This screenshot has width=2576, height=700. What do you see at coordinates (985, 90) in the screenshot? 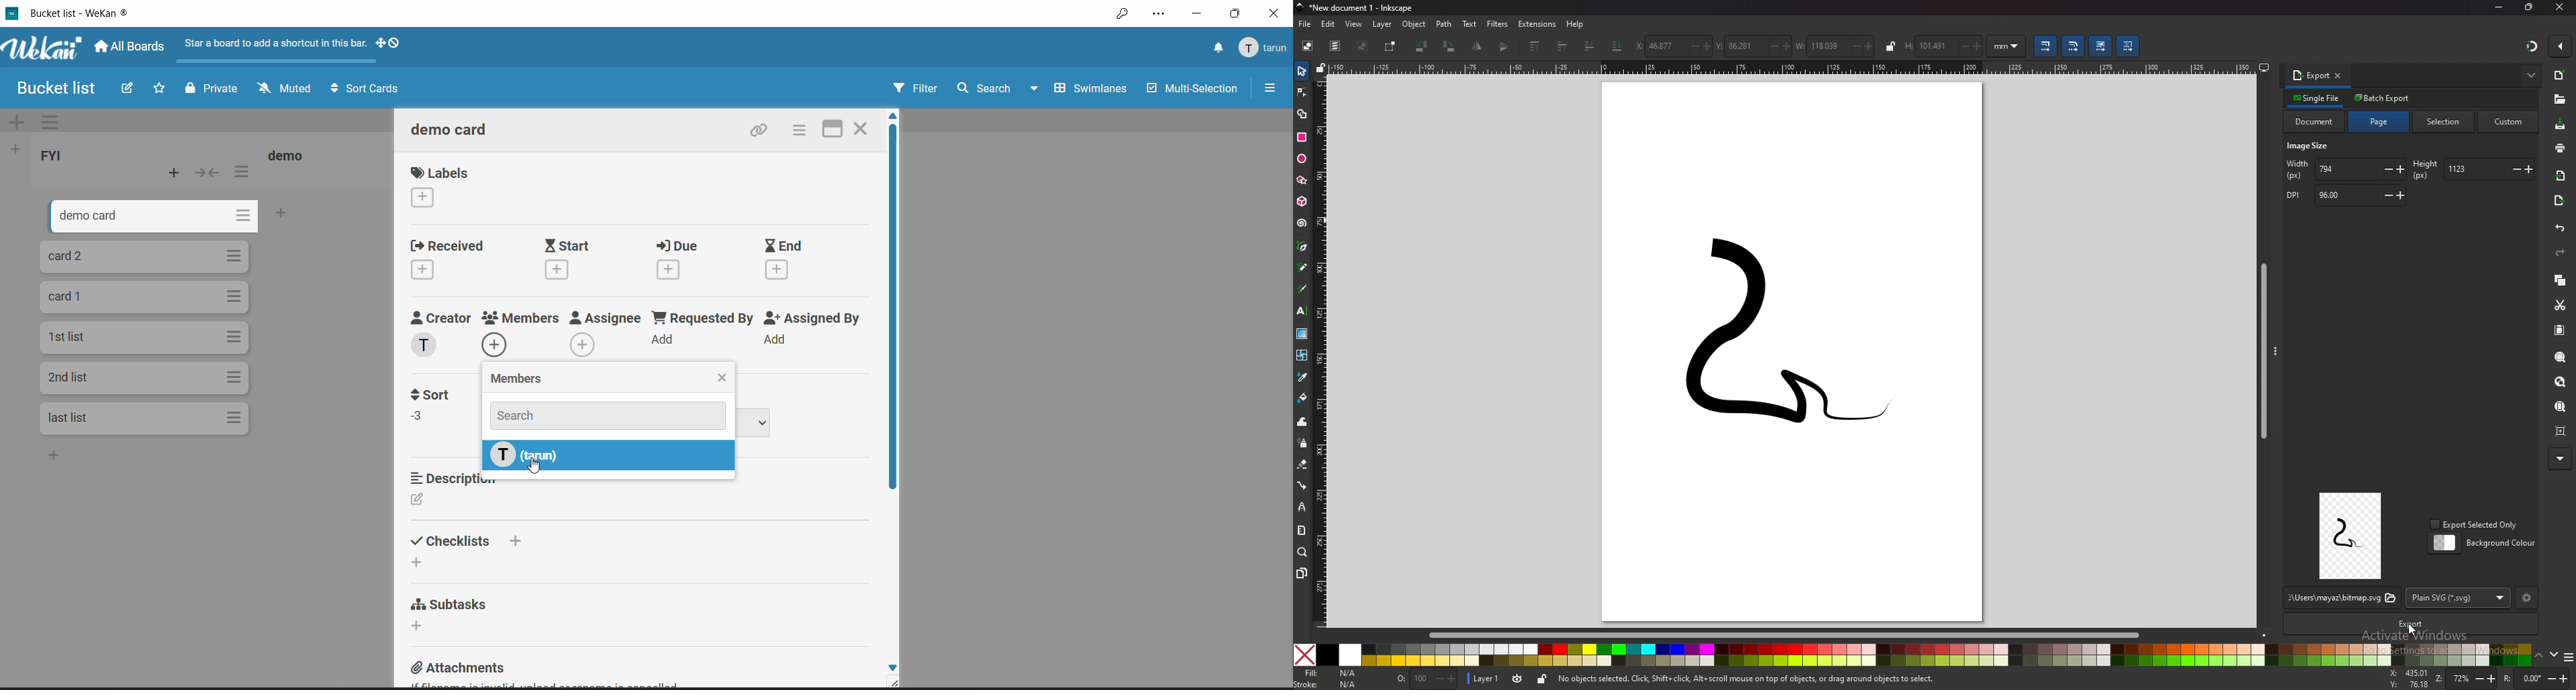
I see `search` at bounding box center [985, 90].